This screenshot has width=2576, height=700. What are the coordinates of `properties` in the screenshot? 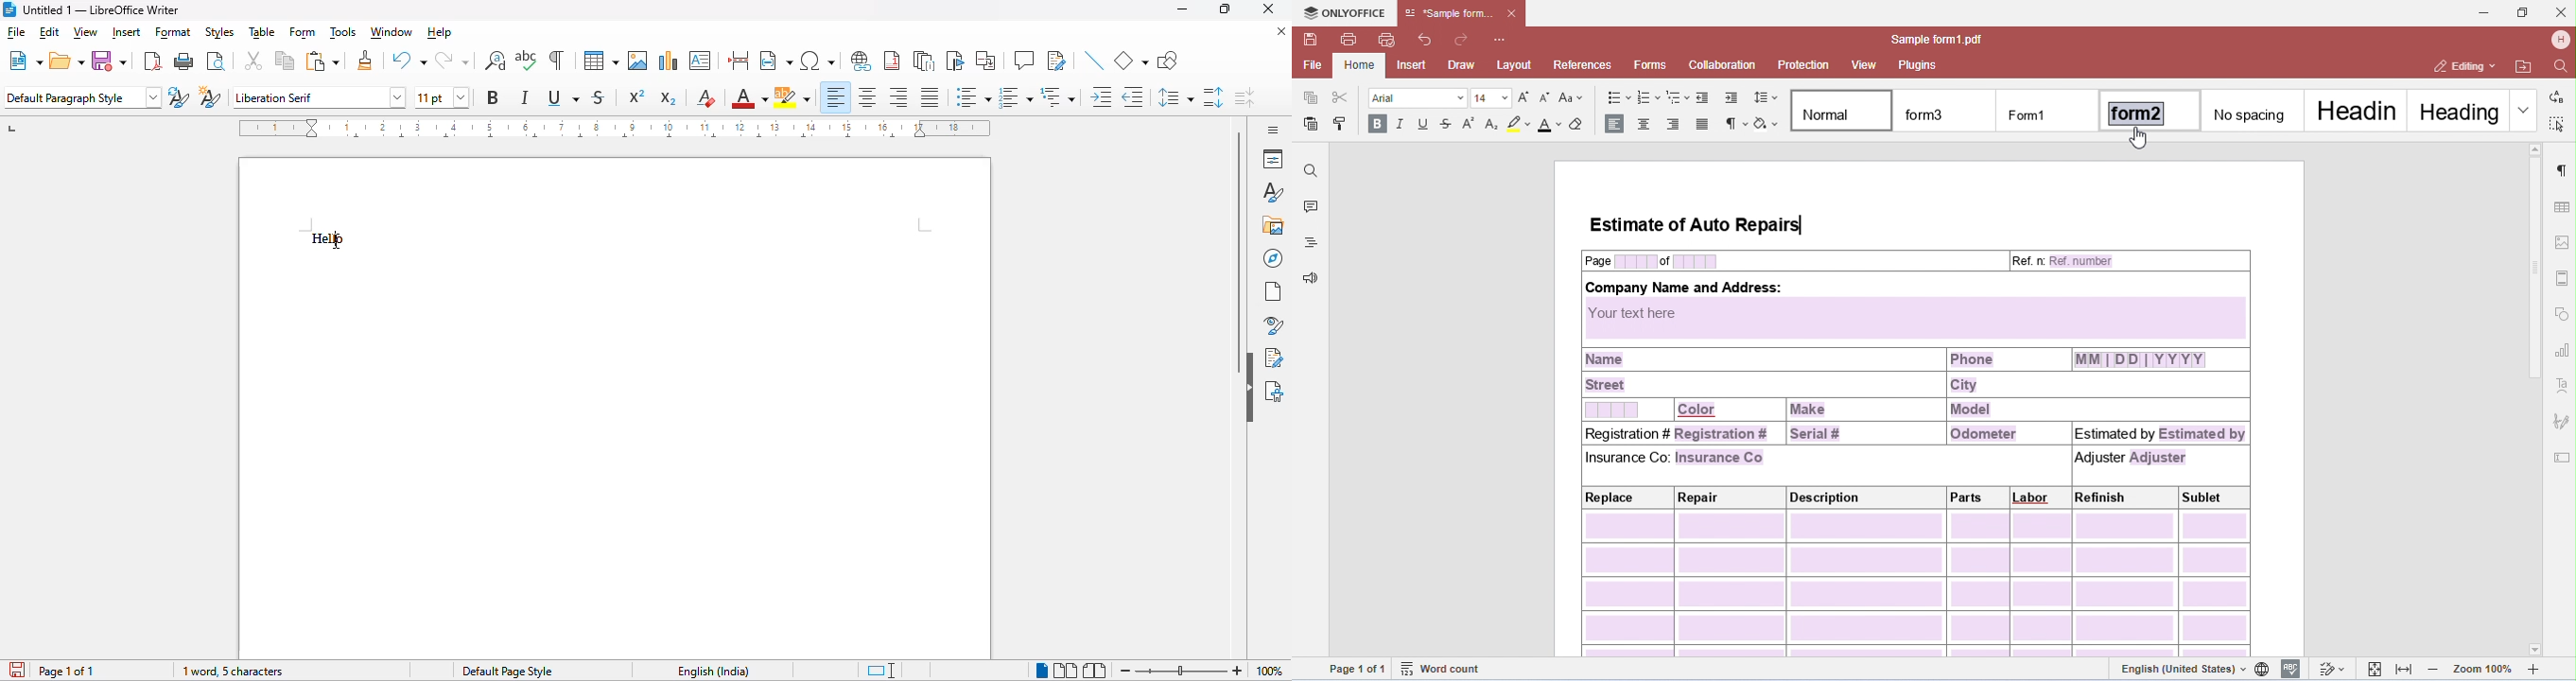 It's located at (1273, 159).